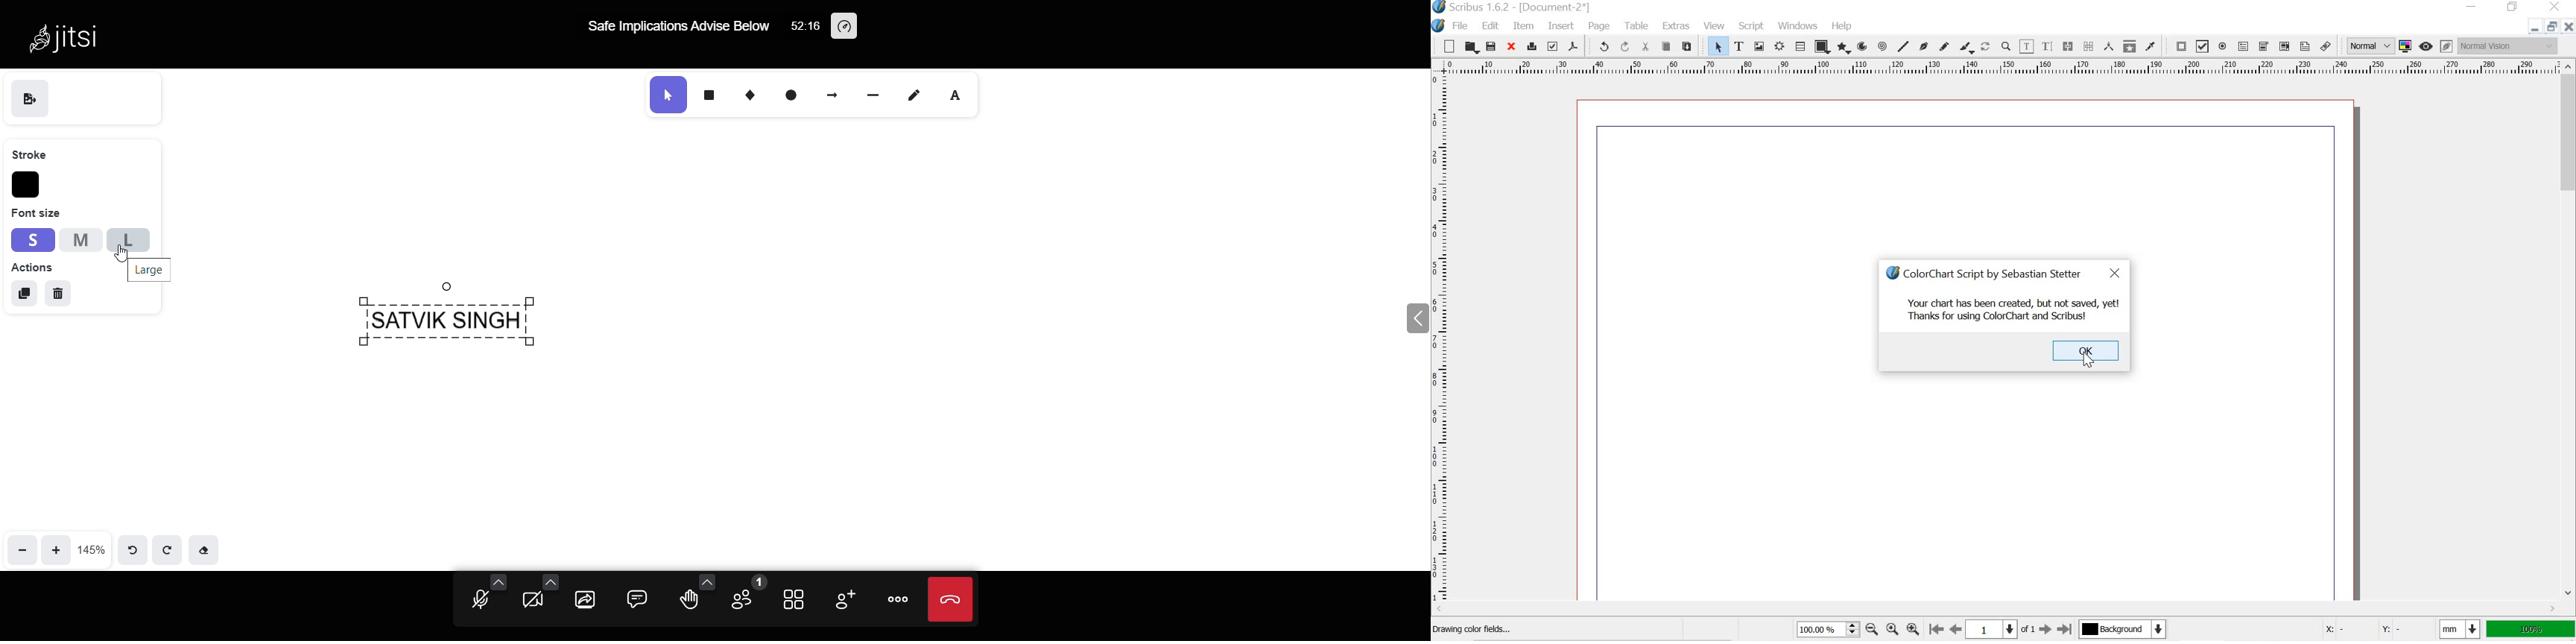 The image size is (2576, 644). I want to click on zoom out, so click(22, 546).